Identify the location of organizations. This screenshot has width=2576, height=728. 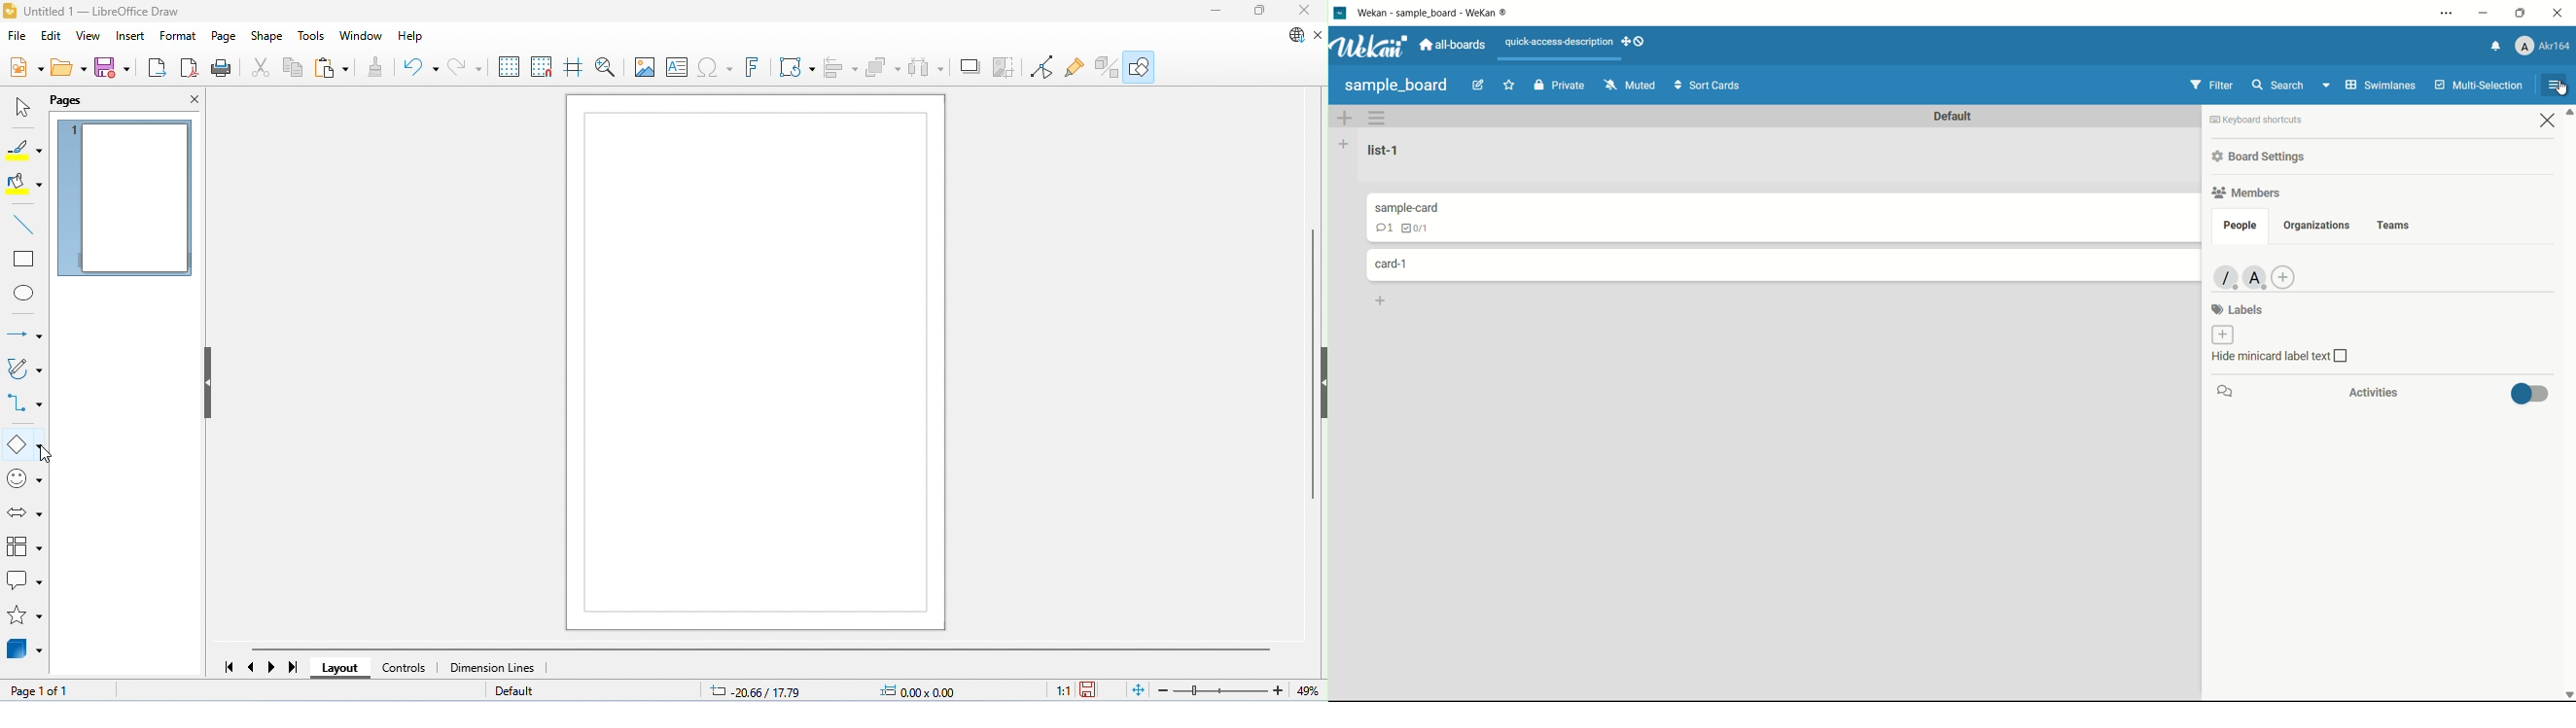
(2320, 226).